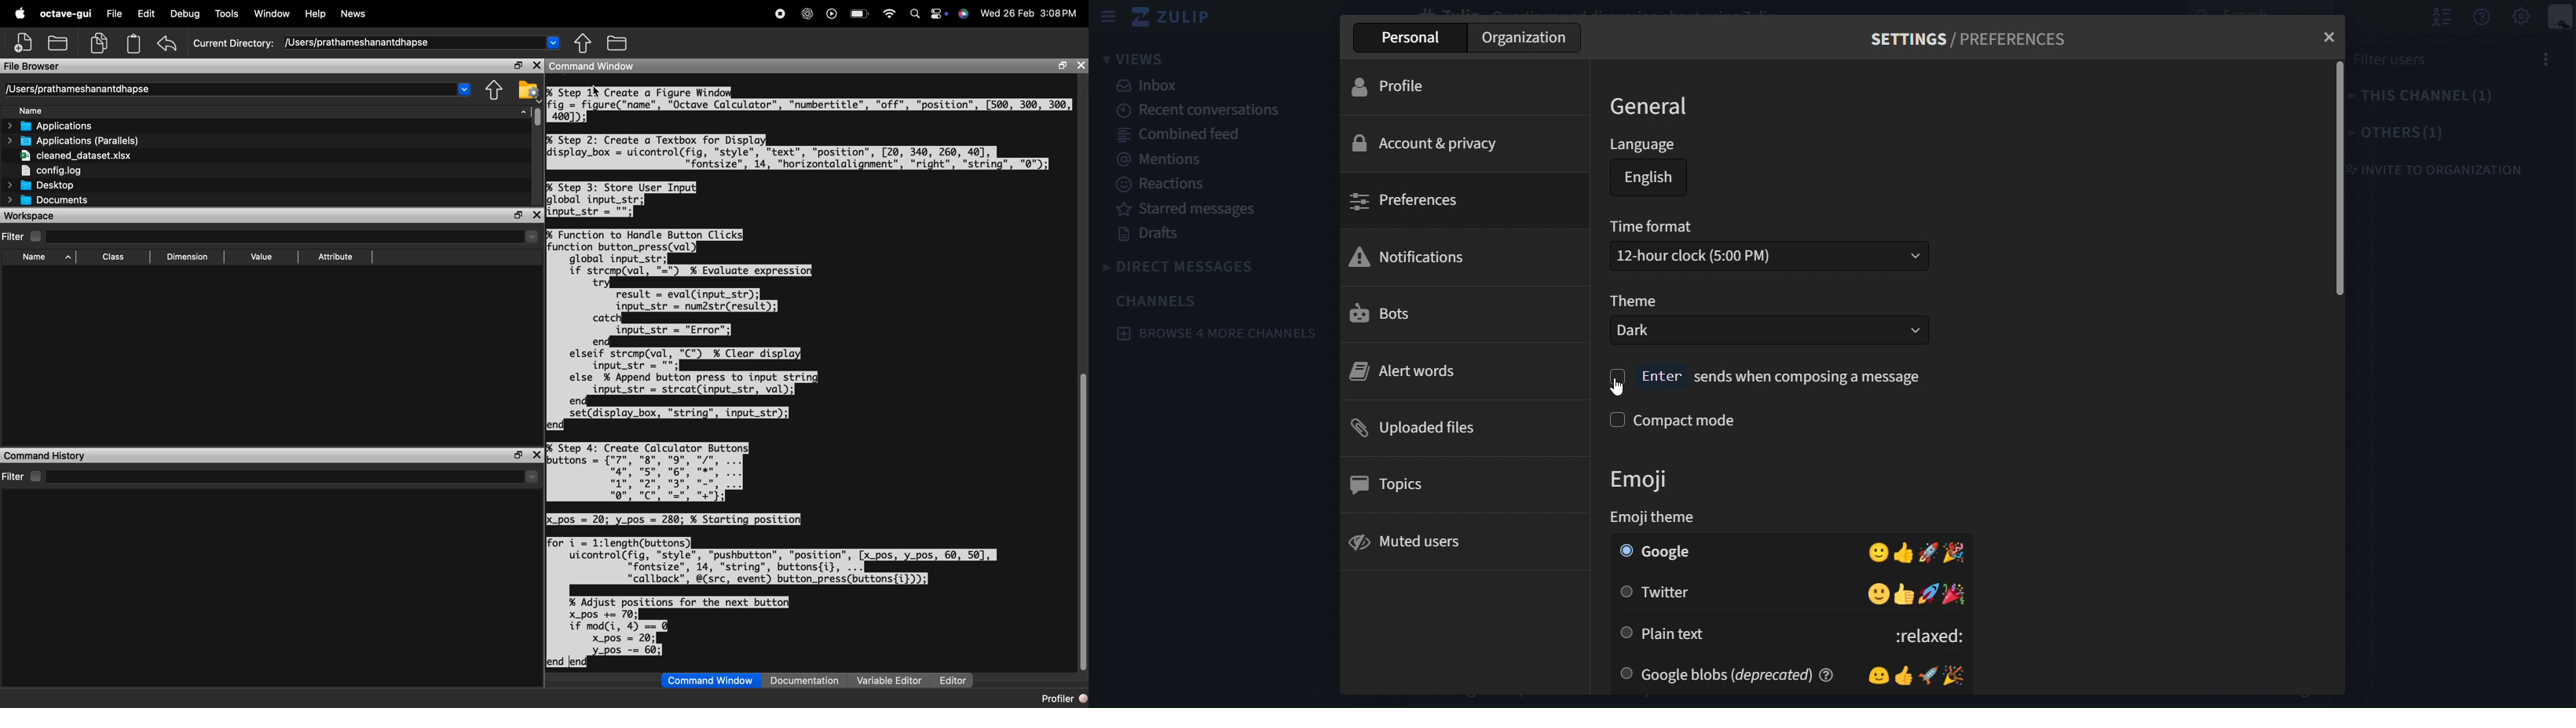 This screenshot has width=2576, height=728. Describe the element at coordinates (1625, 674) in the screenshot. I see `Checkbox` at that location.